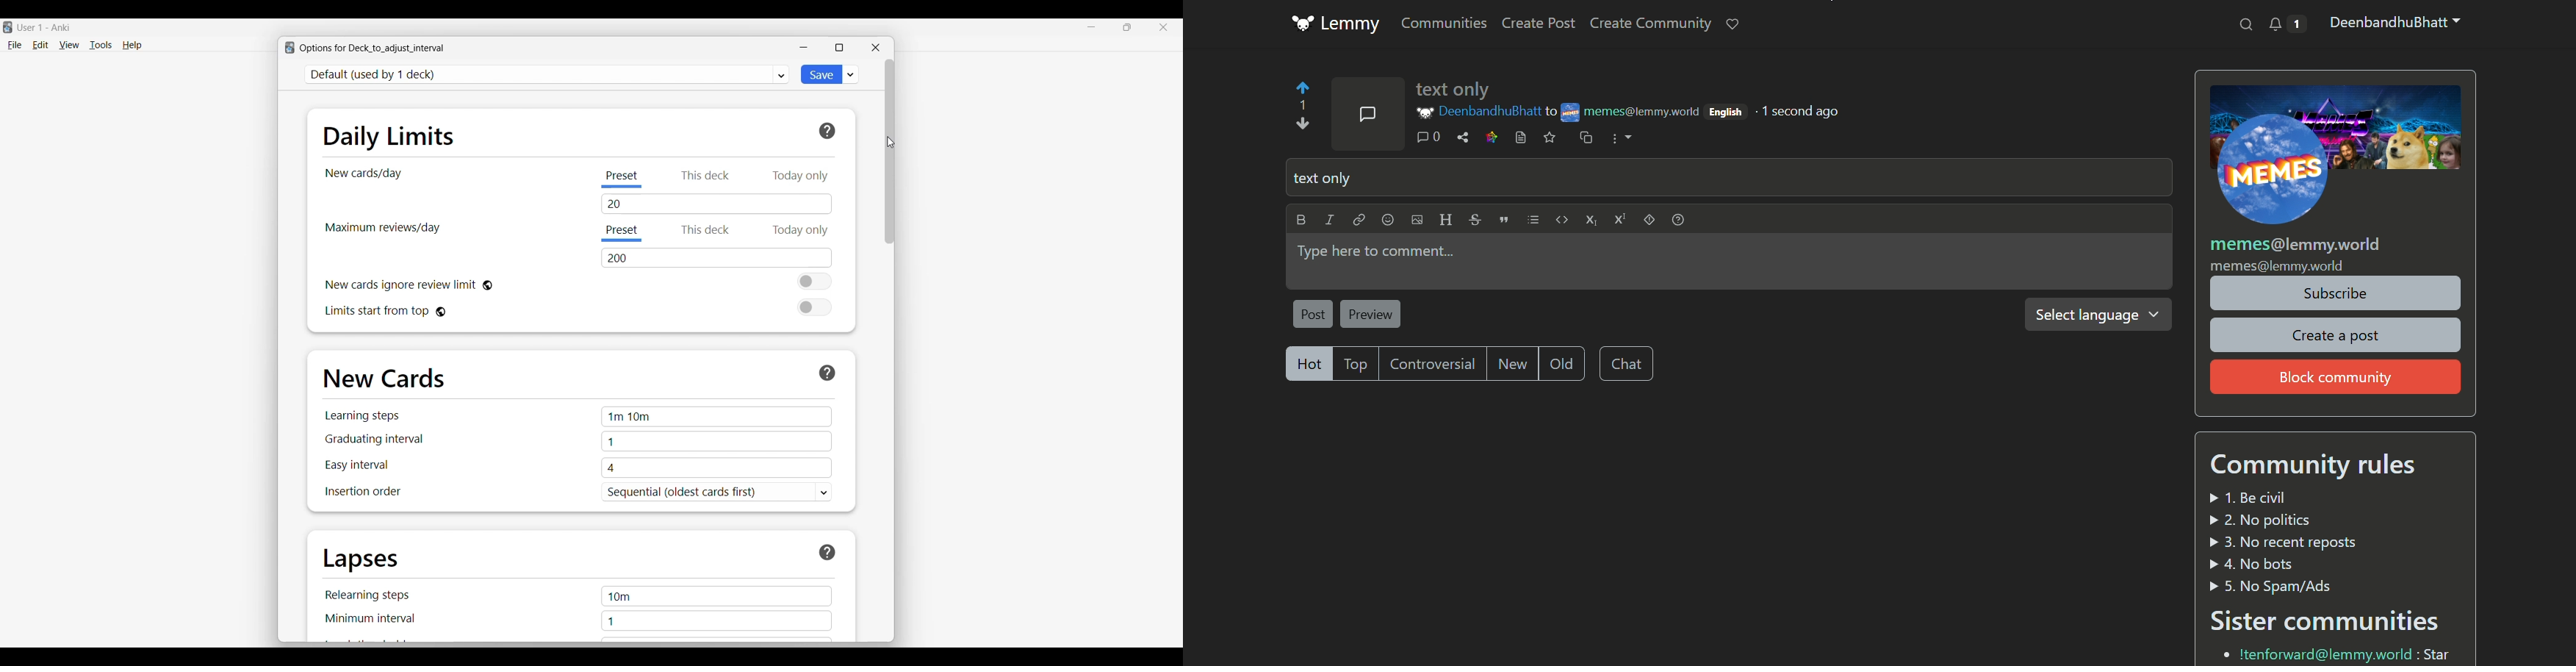 This screenshot has height=672, width=2576. Describe the element at coordinates (1417, 220) in the screenshot. I see `upload image` at that location.